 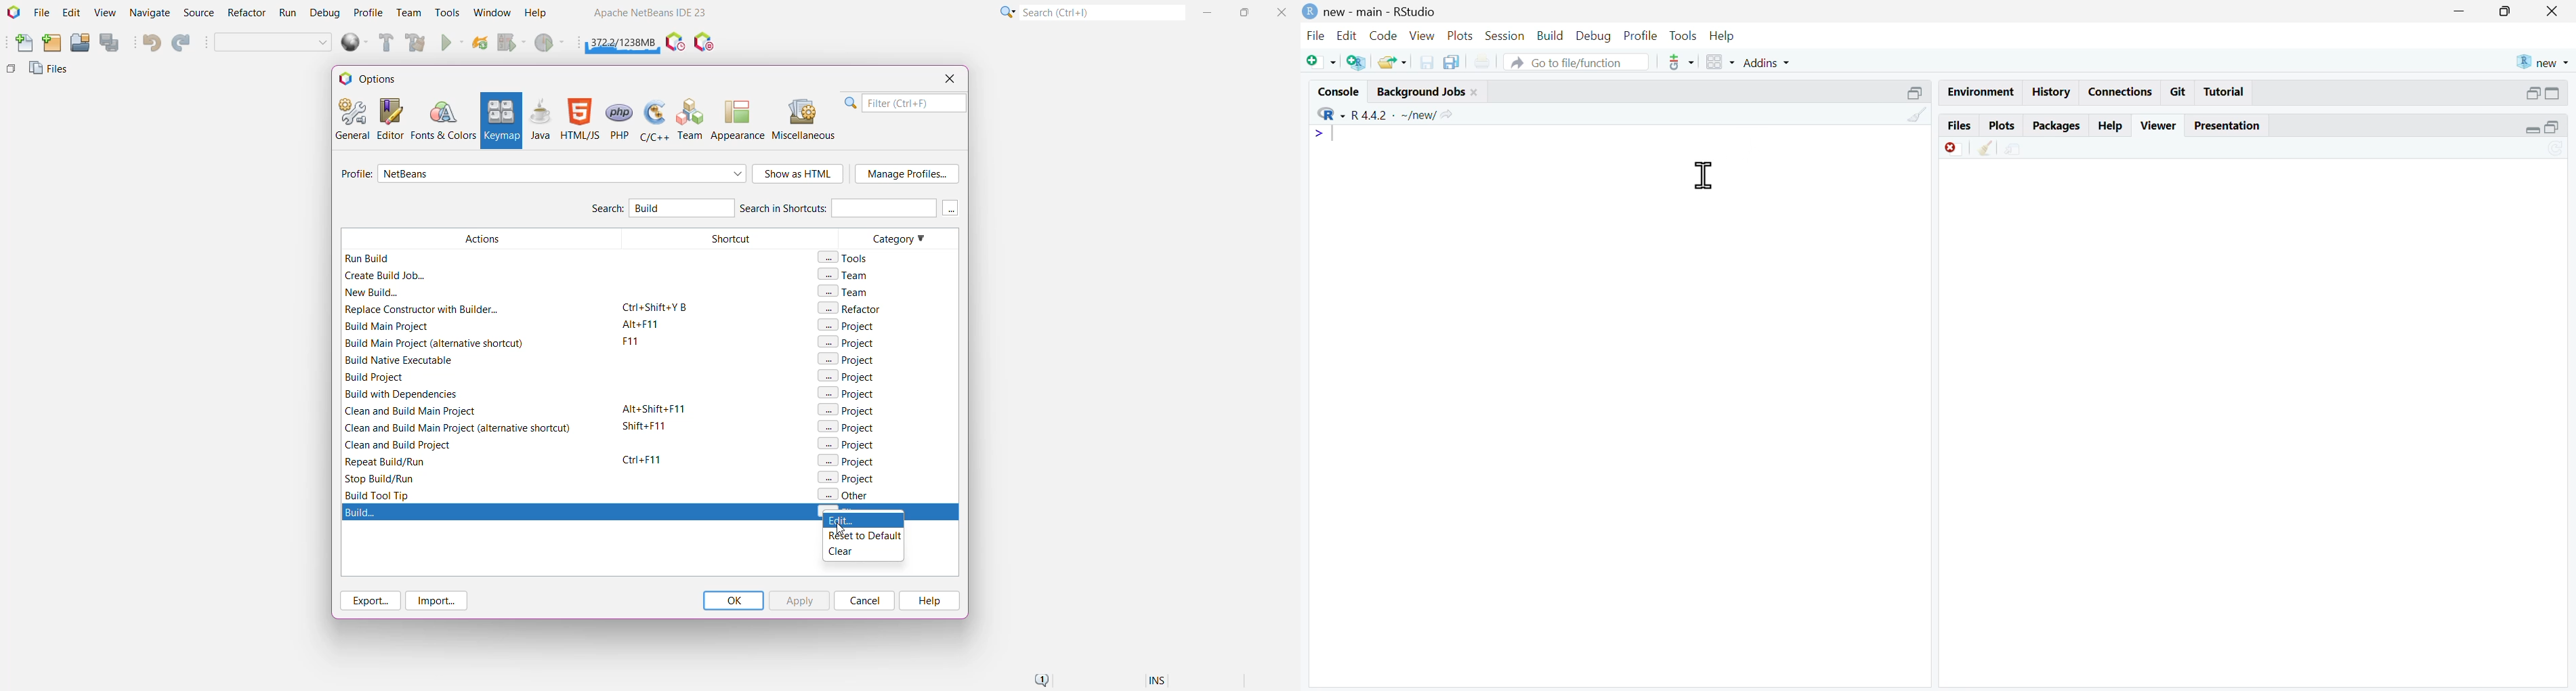 I want to click on R, so click(x=1331, y=114).